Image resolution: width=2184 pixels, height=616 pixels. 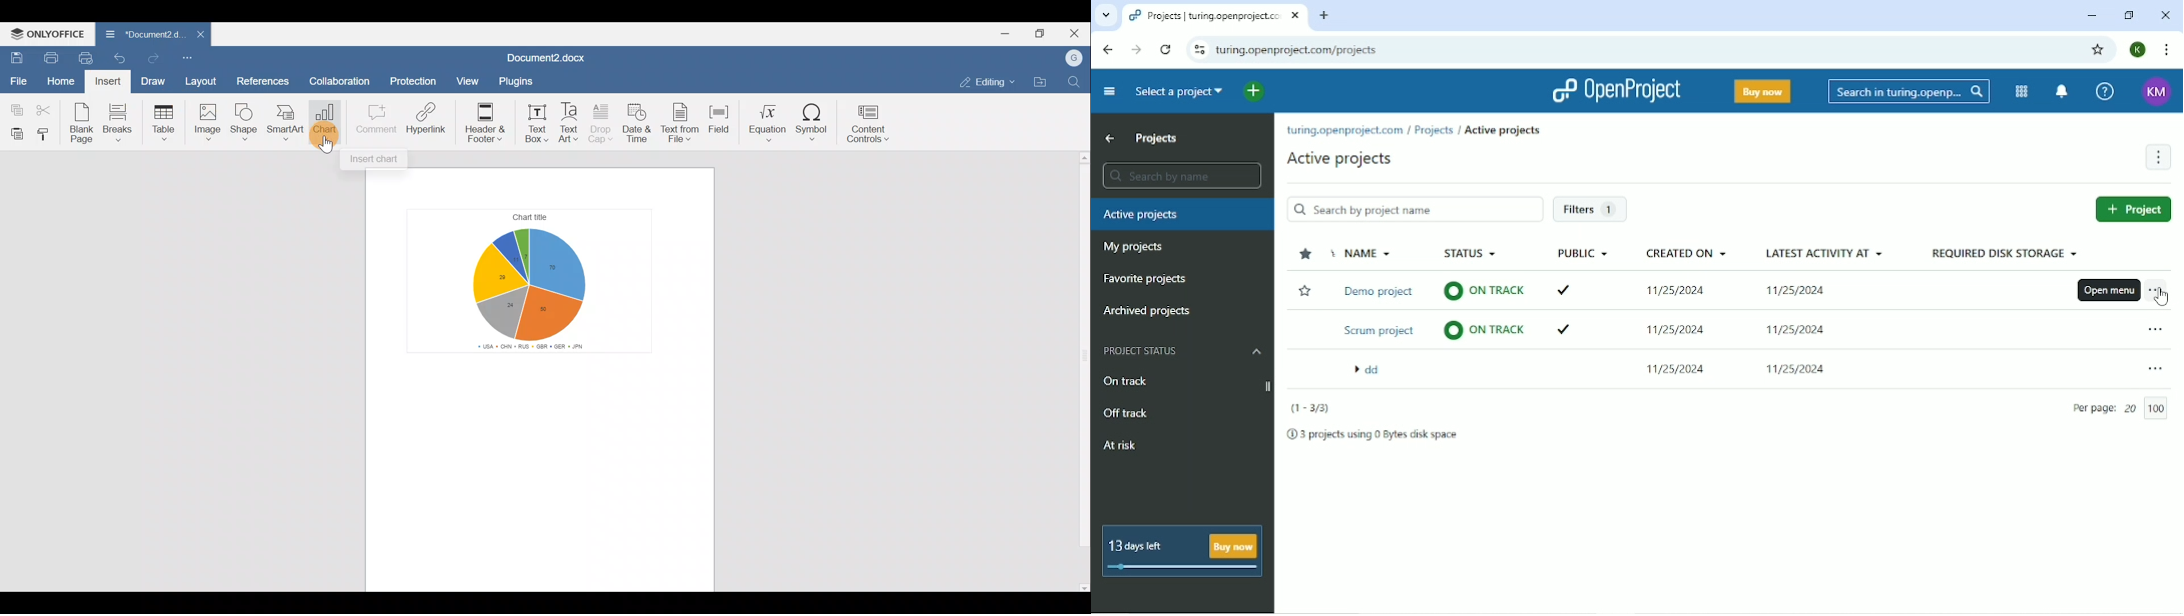 What do you see at coordinates (547, 55) in the screenshot?
I see `Document2.docx` at bounding box center [547, 55].